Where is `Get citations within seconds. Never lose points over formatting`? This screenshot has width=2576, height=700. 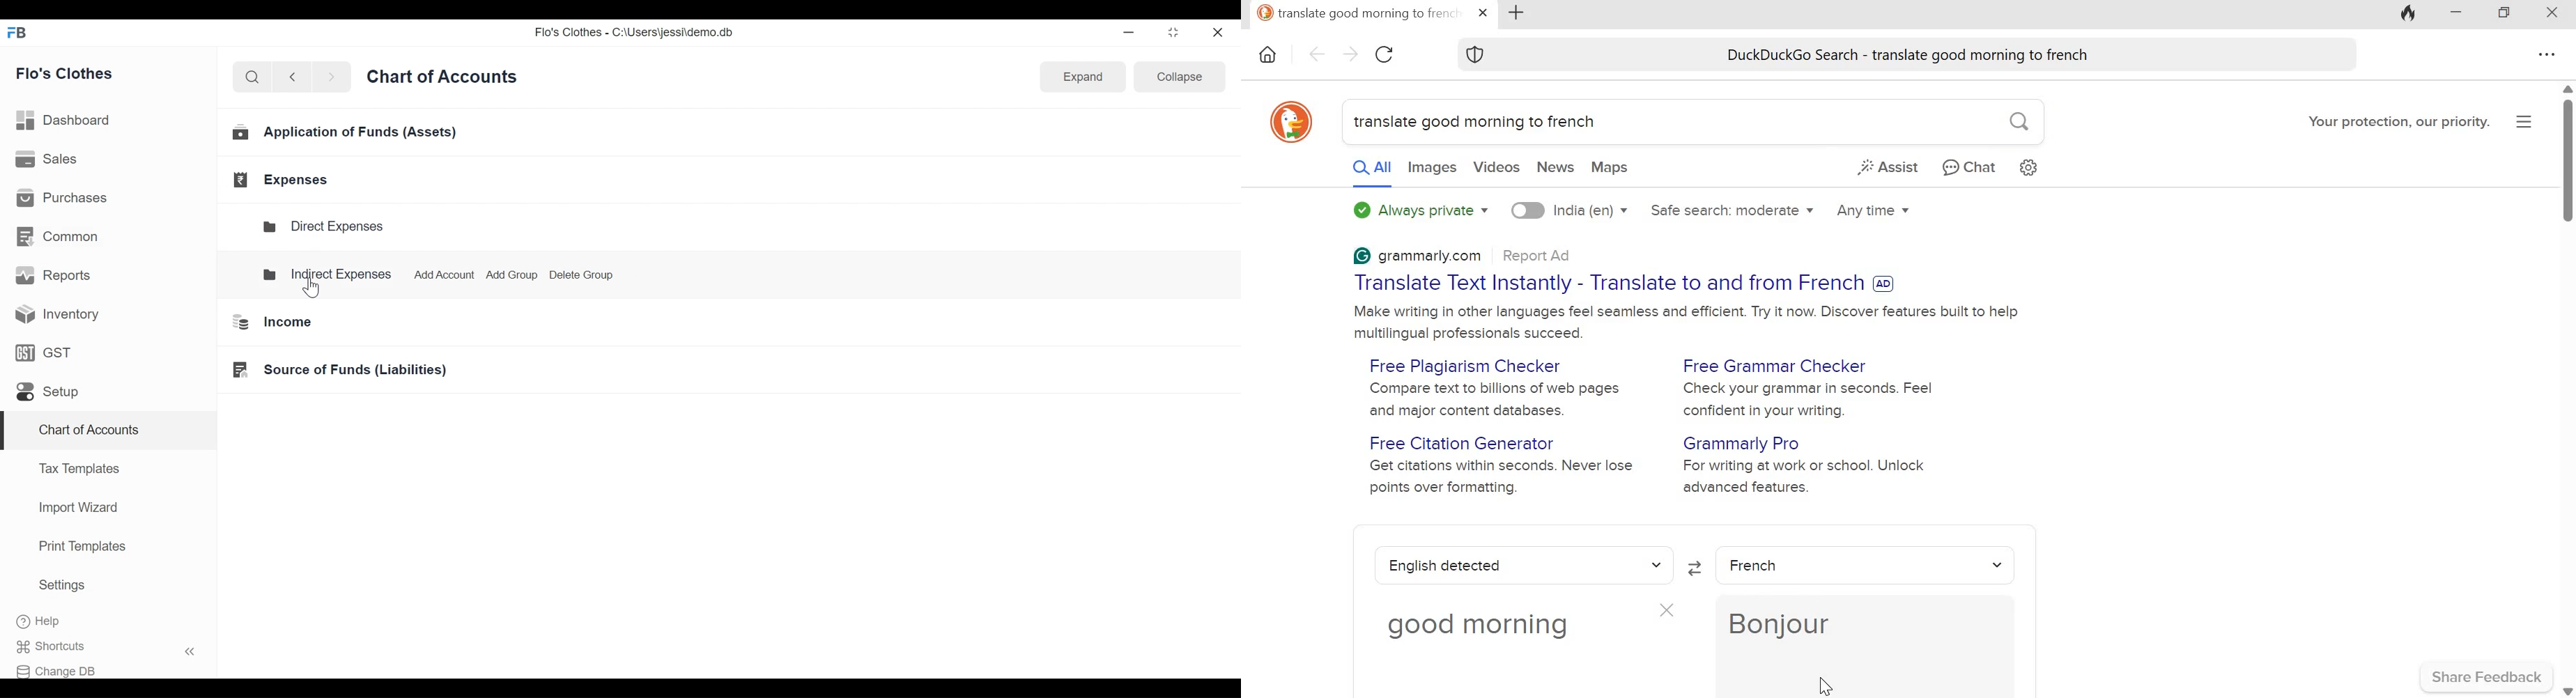 Get citations within seconds. Never lose points over formatting is located at coordinates (1507, 477).